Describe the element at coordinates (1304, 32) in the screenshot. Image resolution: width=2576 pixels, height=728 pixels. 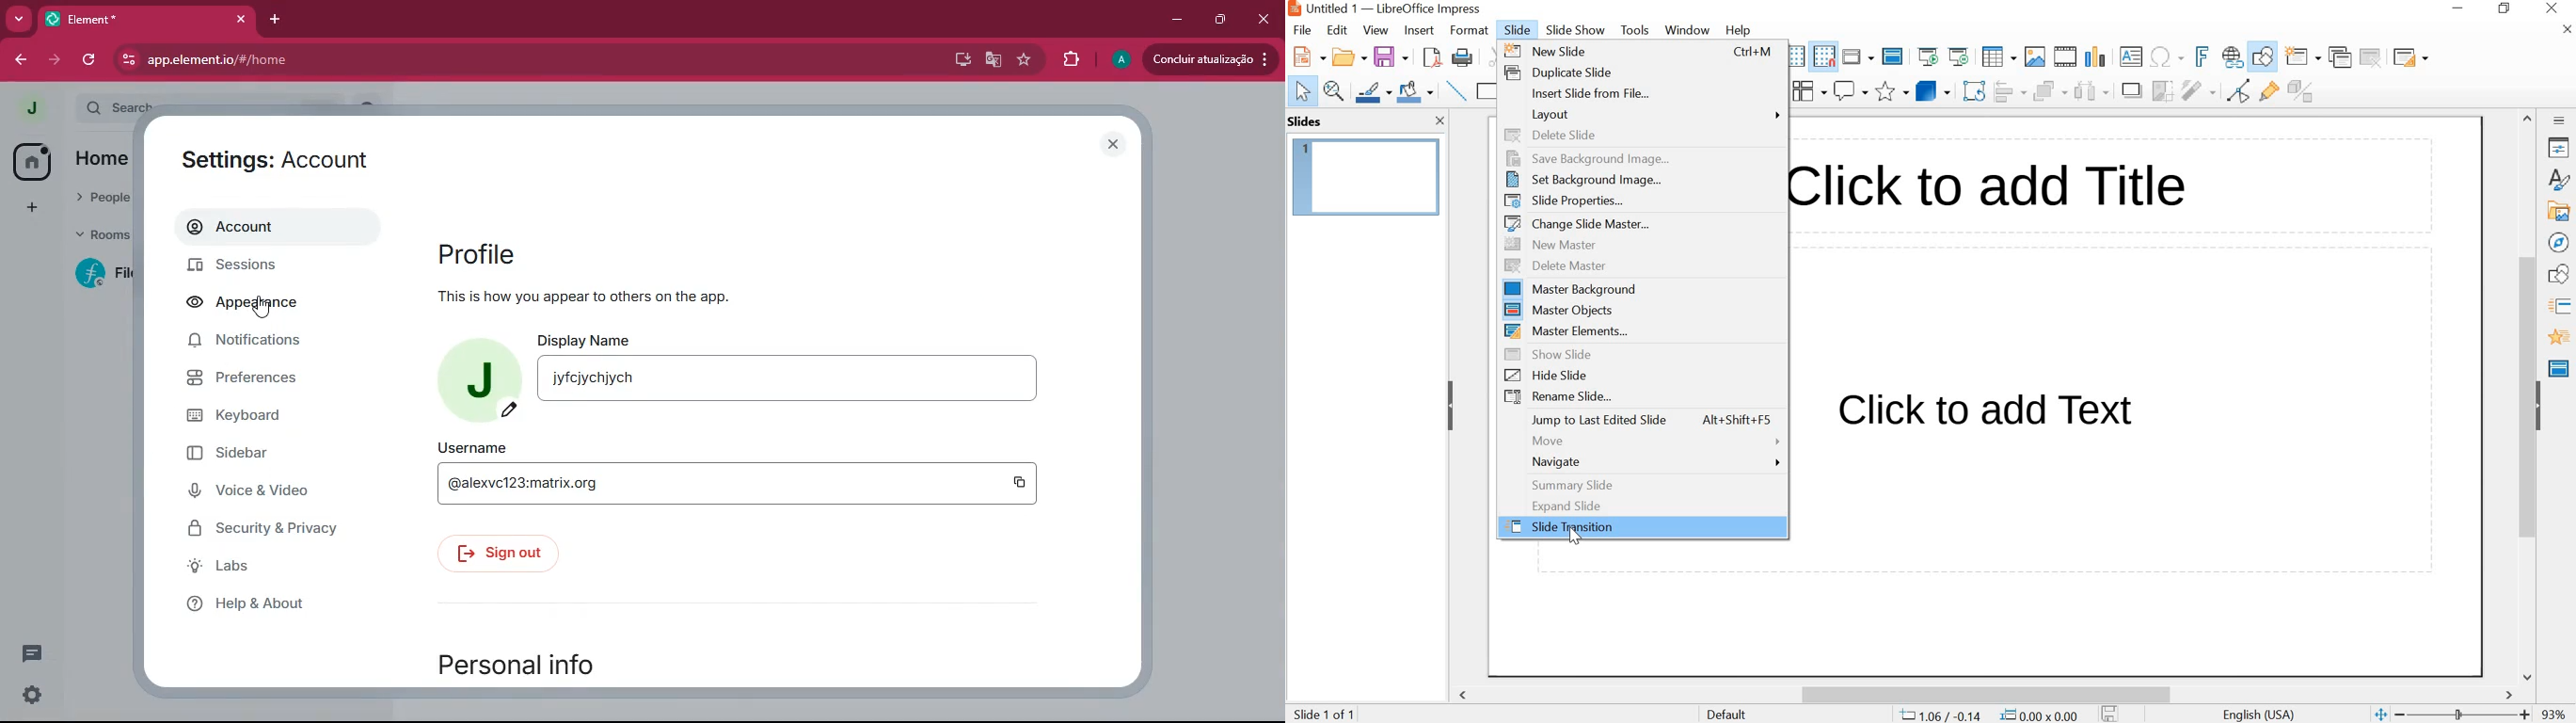
I see `FILR` at that location.